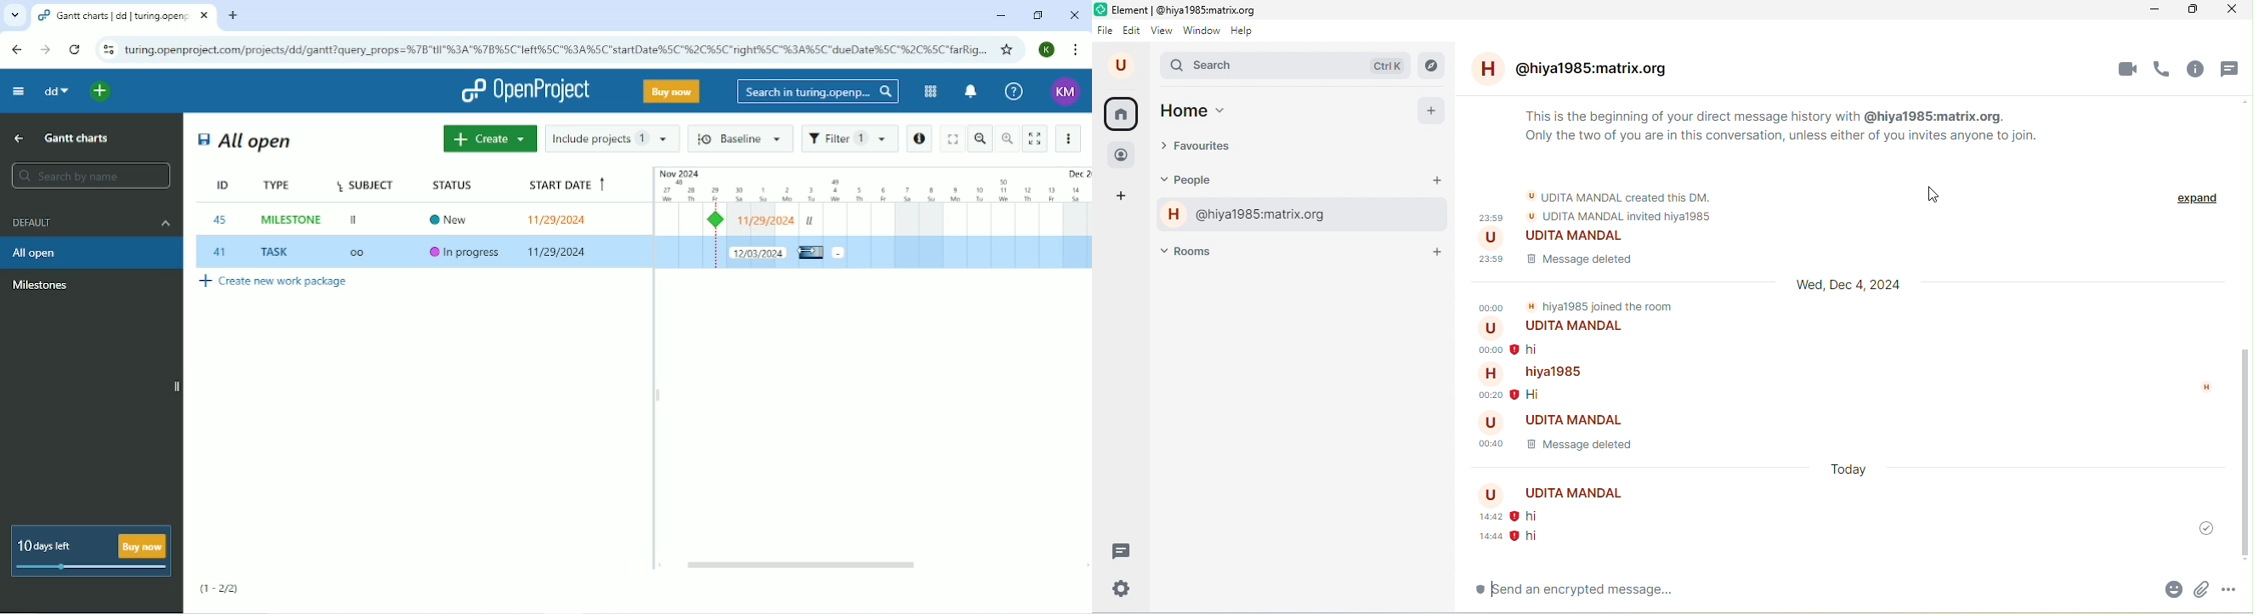 The image size is (2268, 616). Describe the element at coordinates (1123, 65) in the screenshot. I see `u` at that location.